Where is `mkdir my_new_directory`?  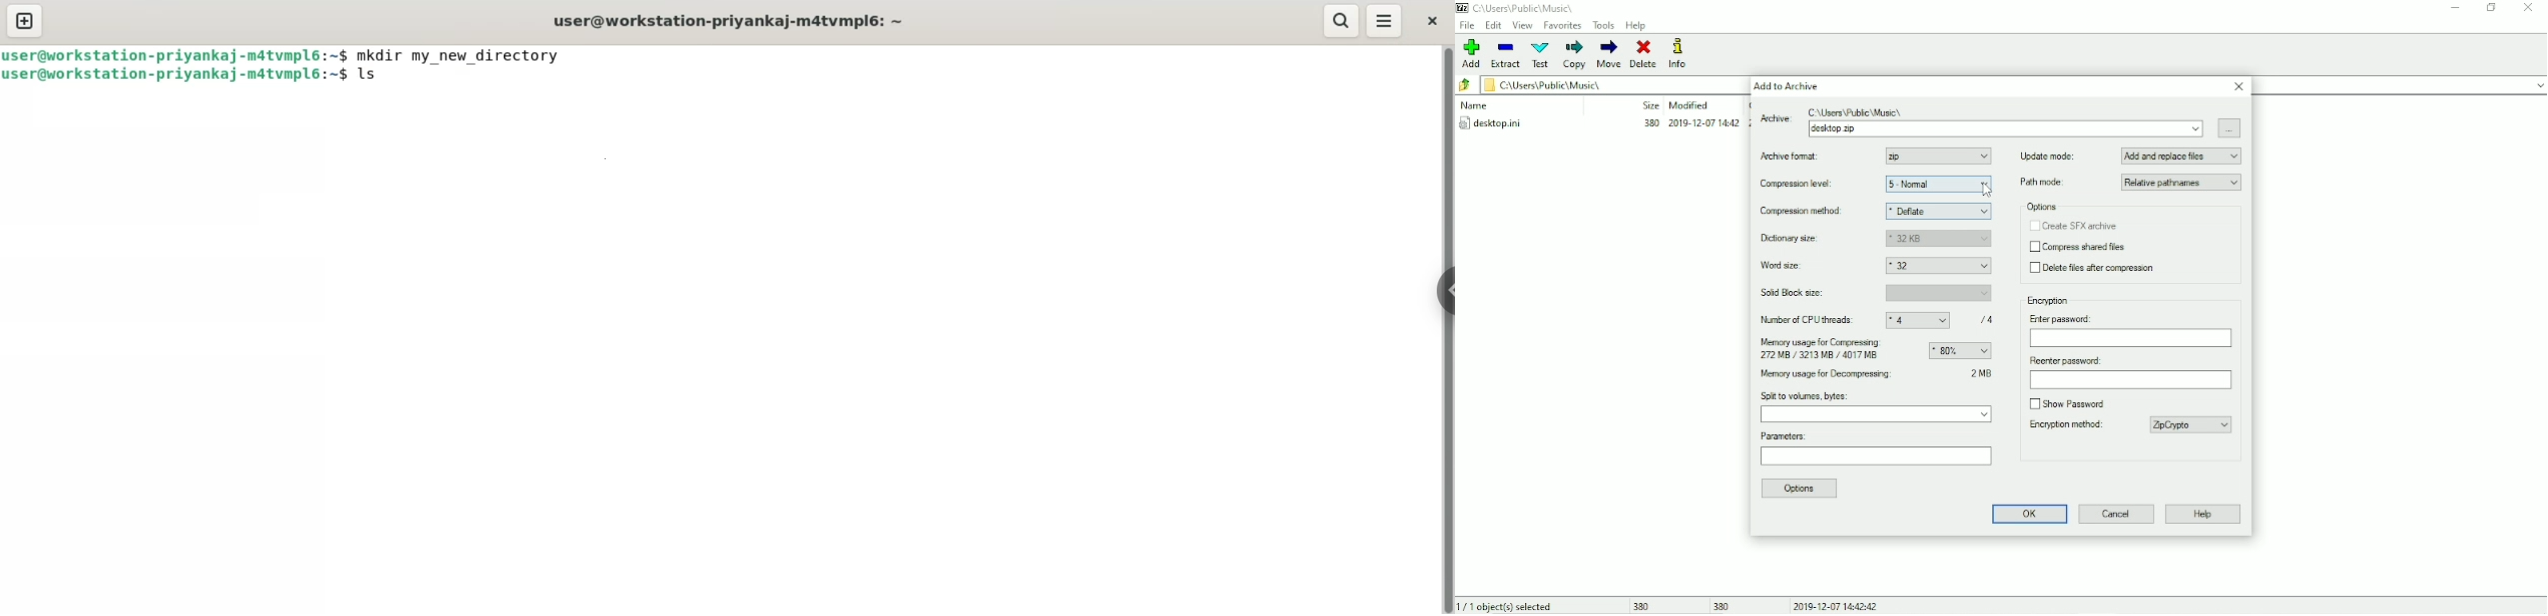
mkdir my_new_directory is located at coordinates (465, 55).